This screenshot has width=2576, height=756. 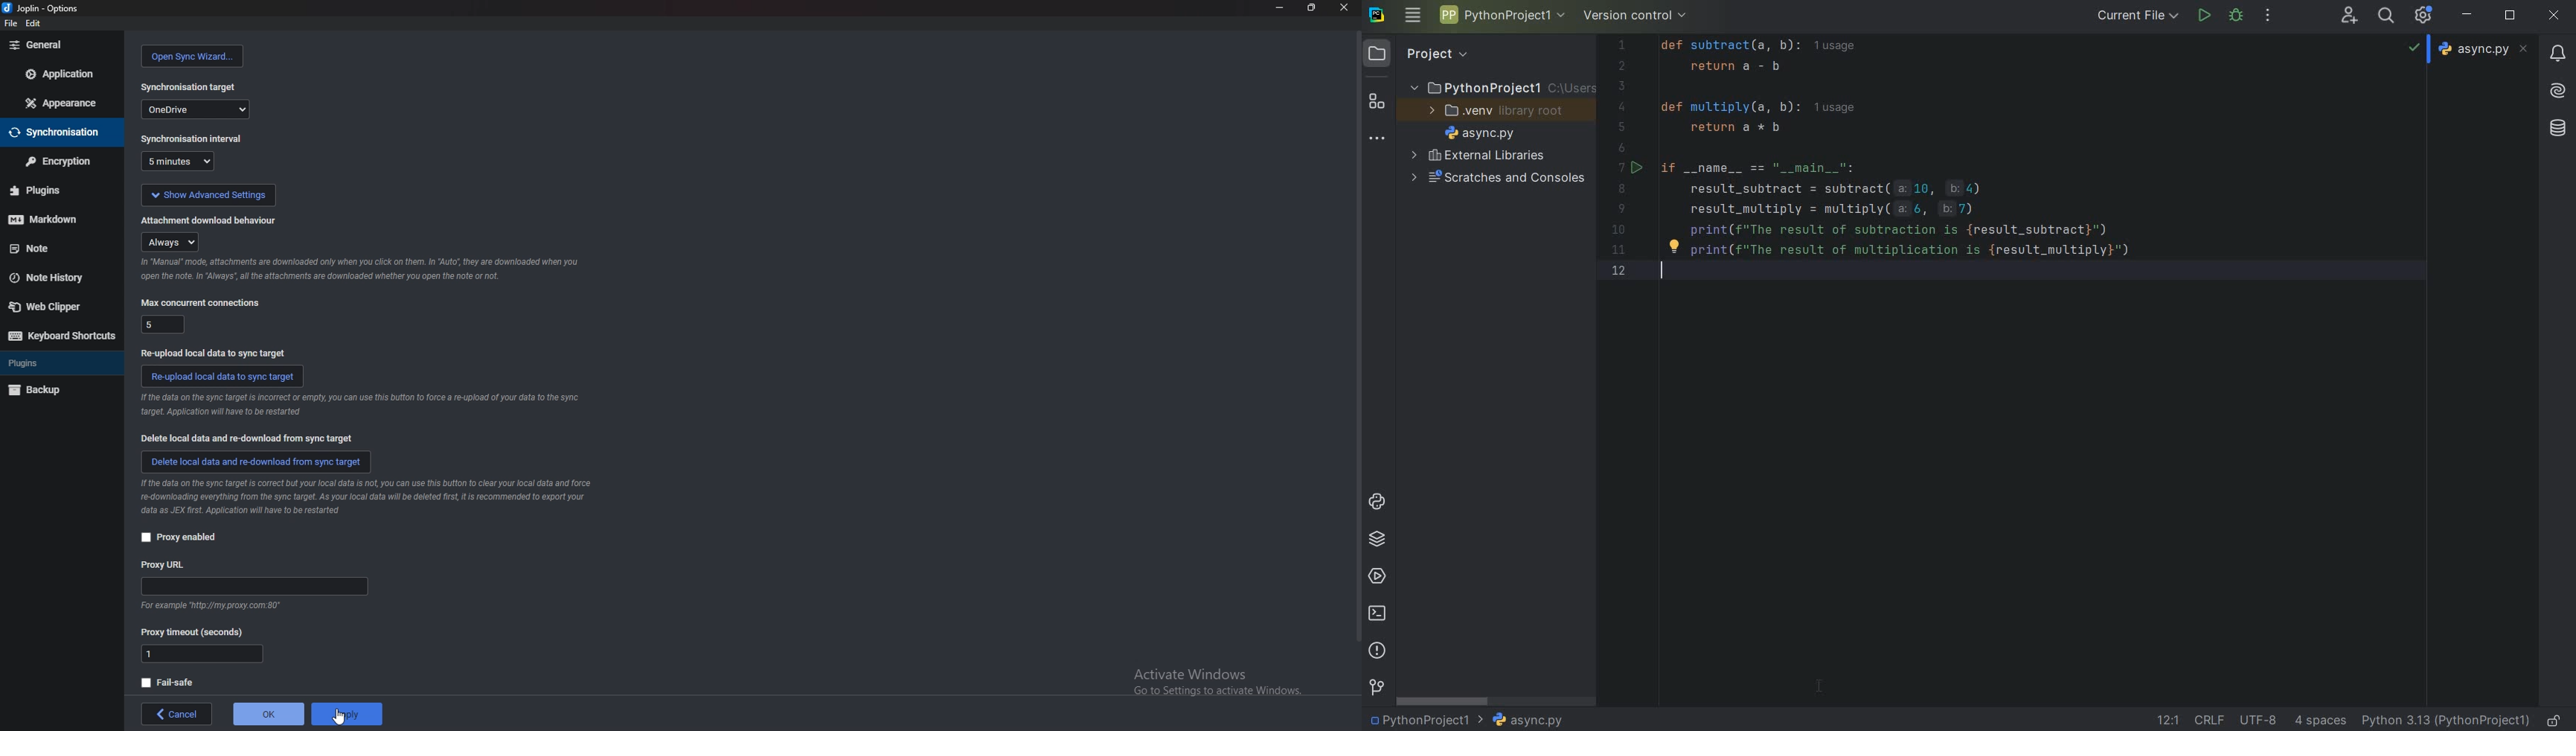 What do you see at coordinates (201, 654) in the screenshot?
I see `proxy timeout` at bounding box center [201, 654].